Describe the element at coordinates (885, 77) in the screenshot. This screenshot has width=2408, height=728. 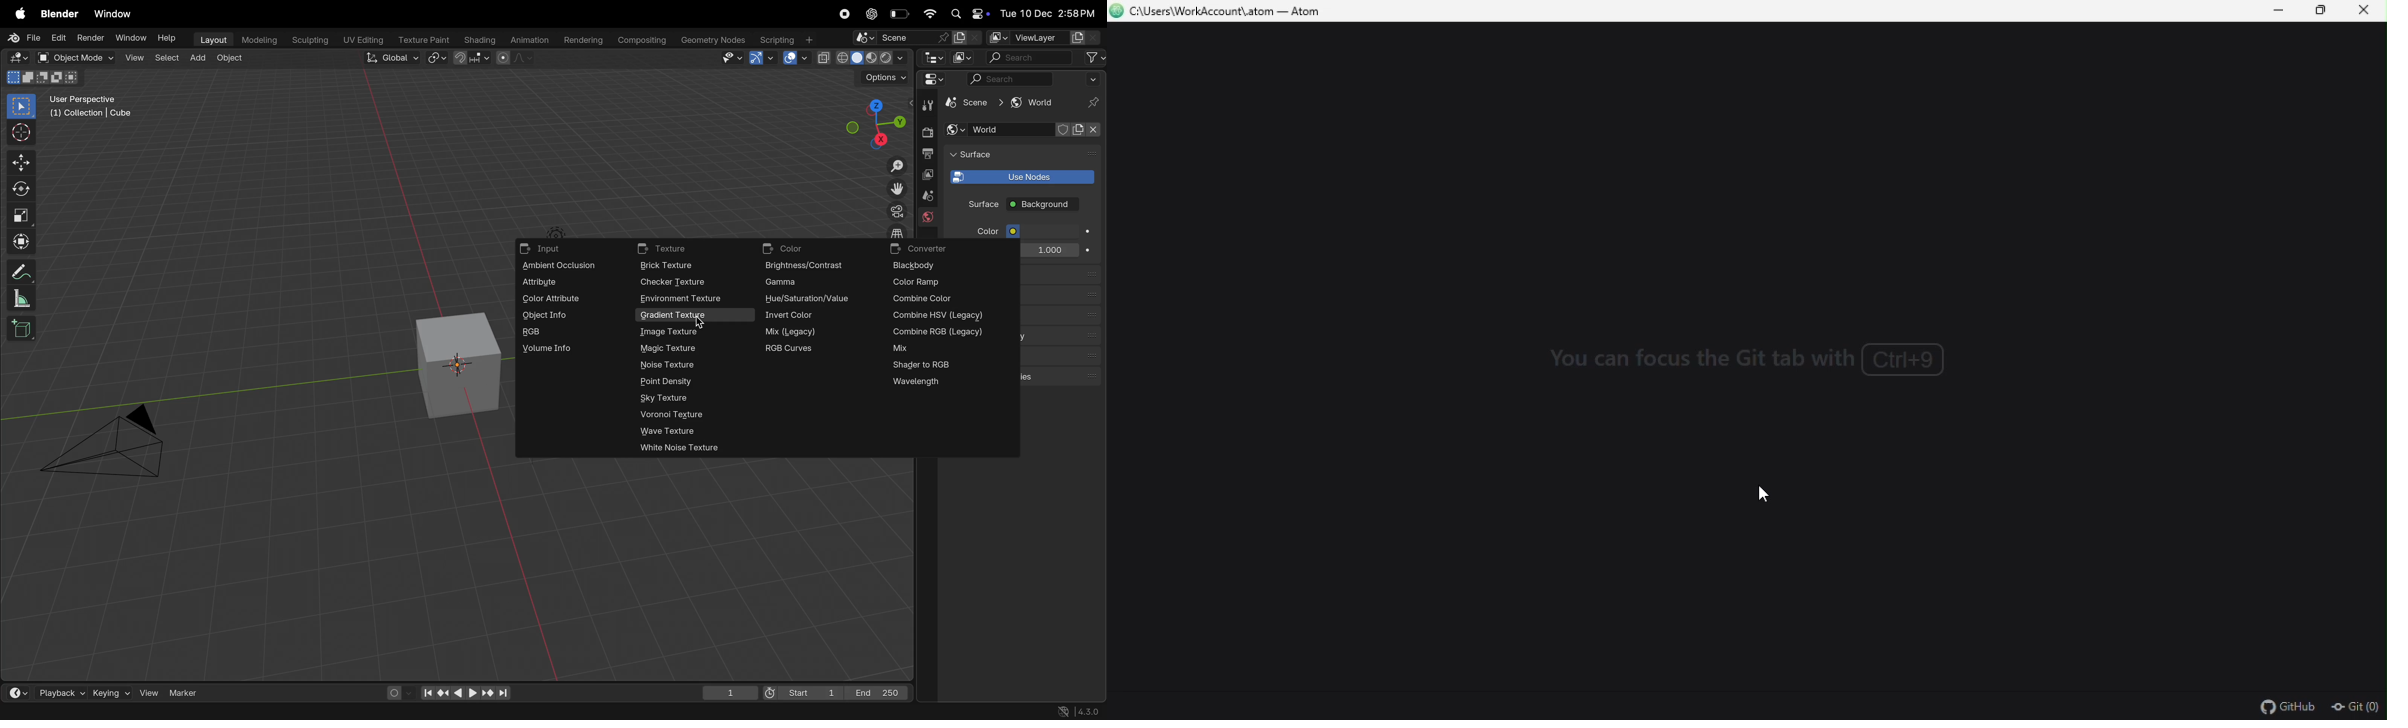
I see `options` at that location.